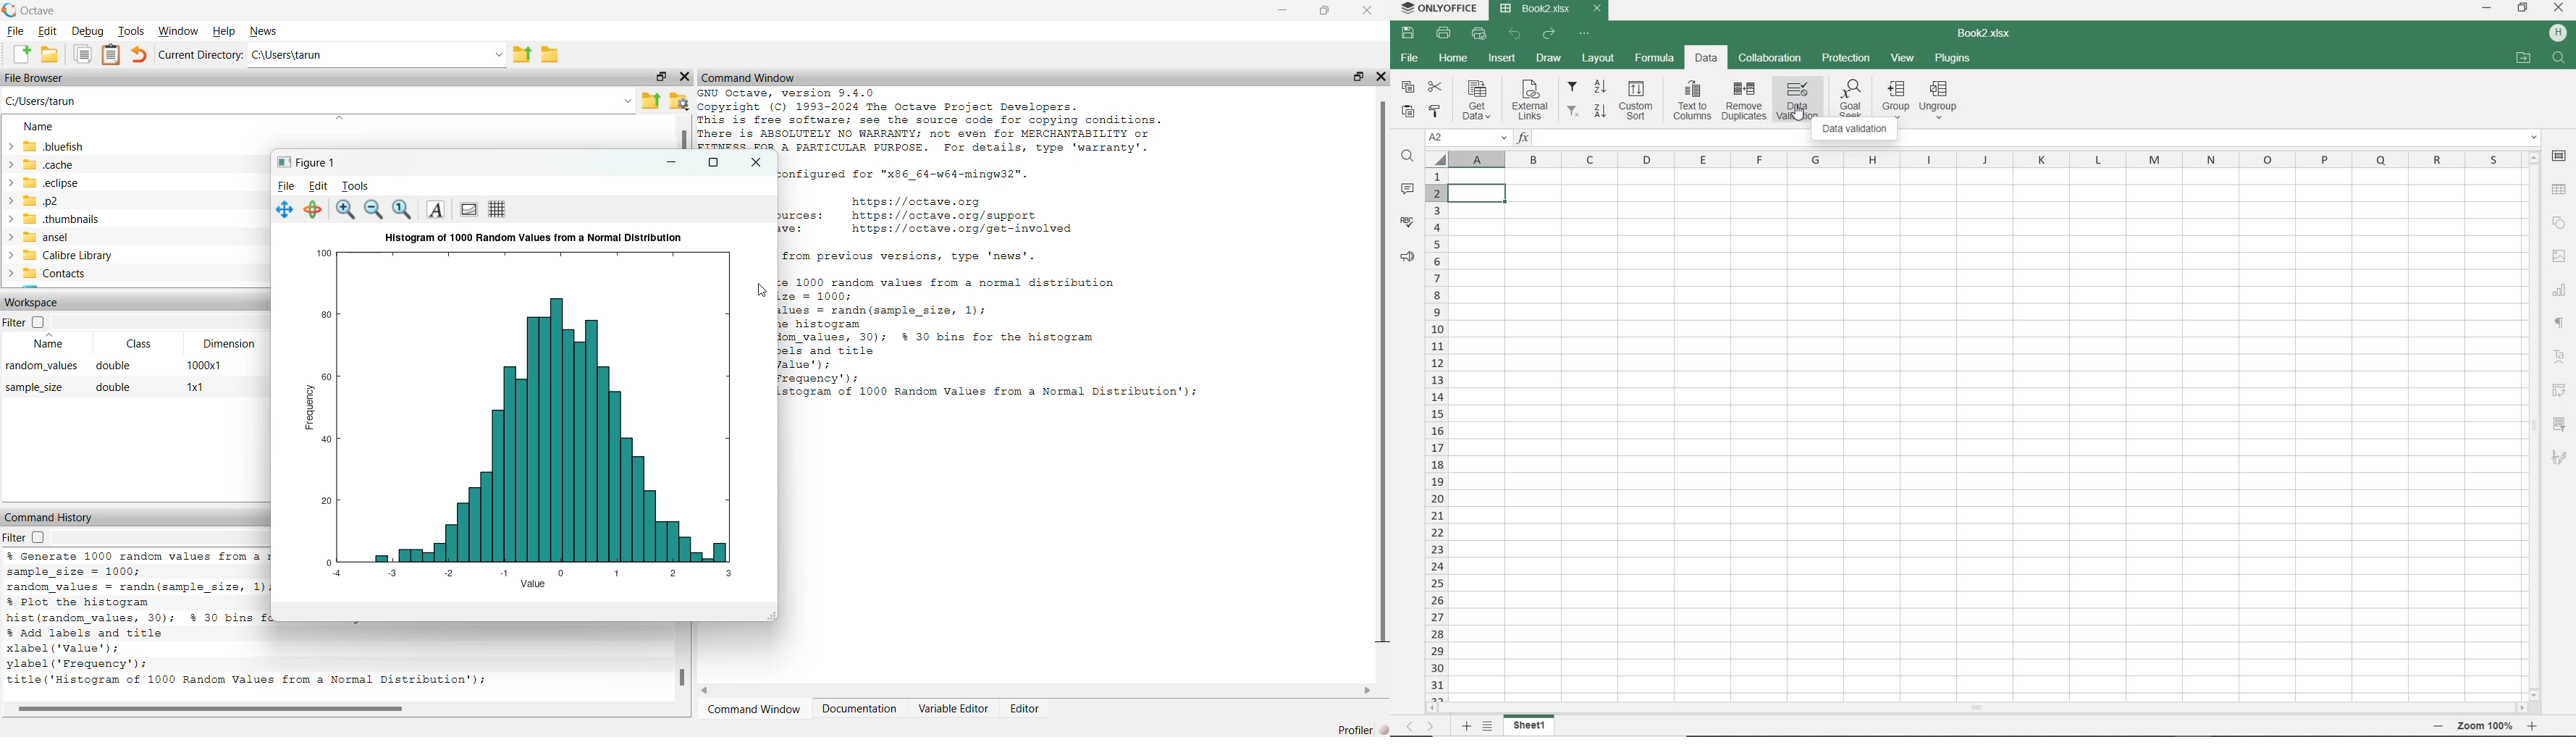 The width and height of the screenshot is (2576, 756). What do you see at coordinates (44, 146) in the screenshot?
I see `.bluefish` at bounding box center [44, 146].